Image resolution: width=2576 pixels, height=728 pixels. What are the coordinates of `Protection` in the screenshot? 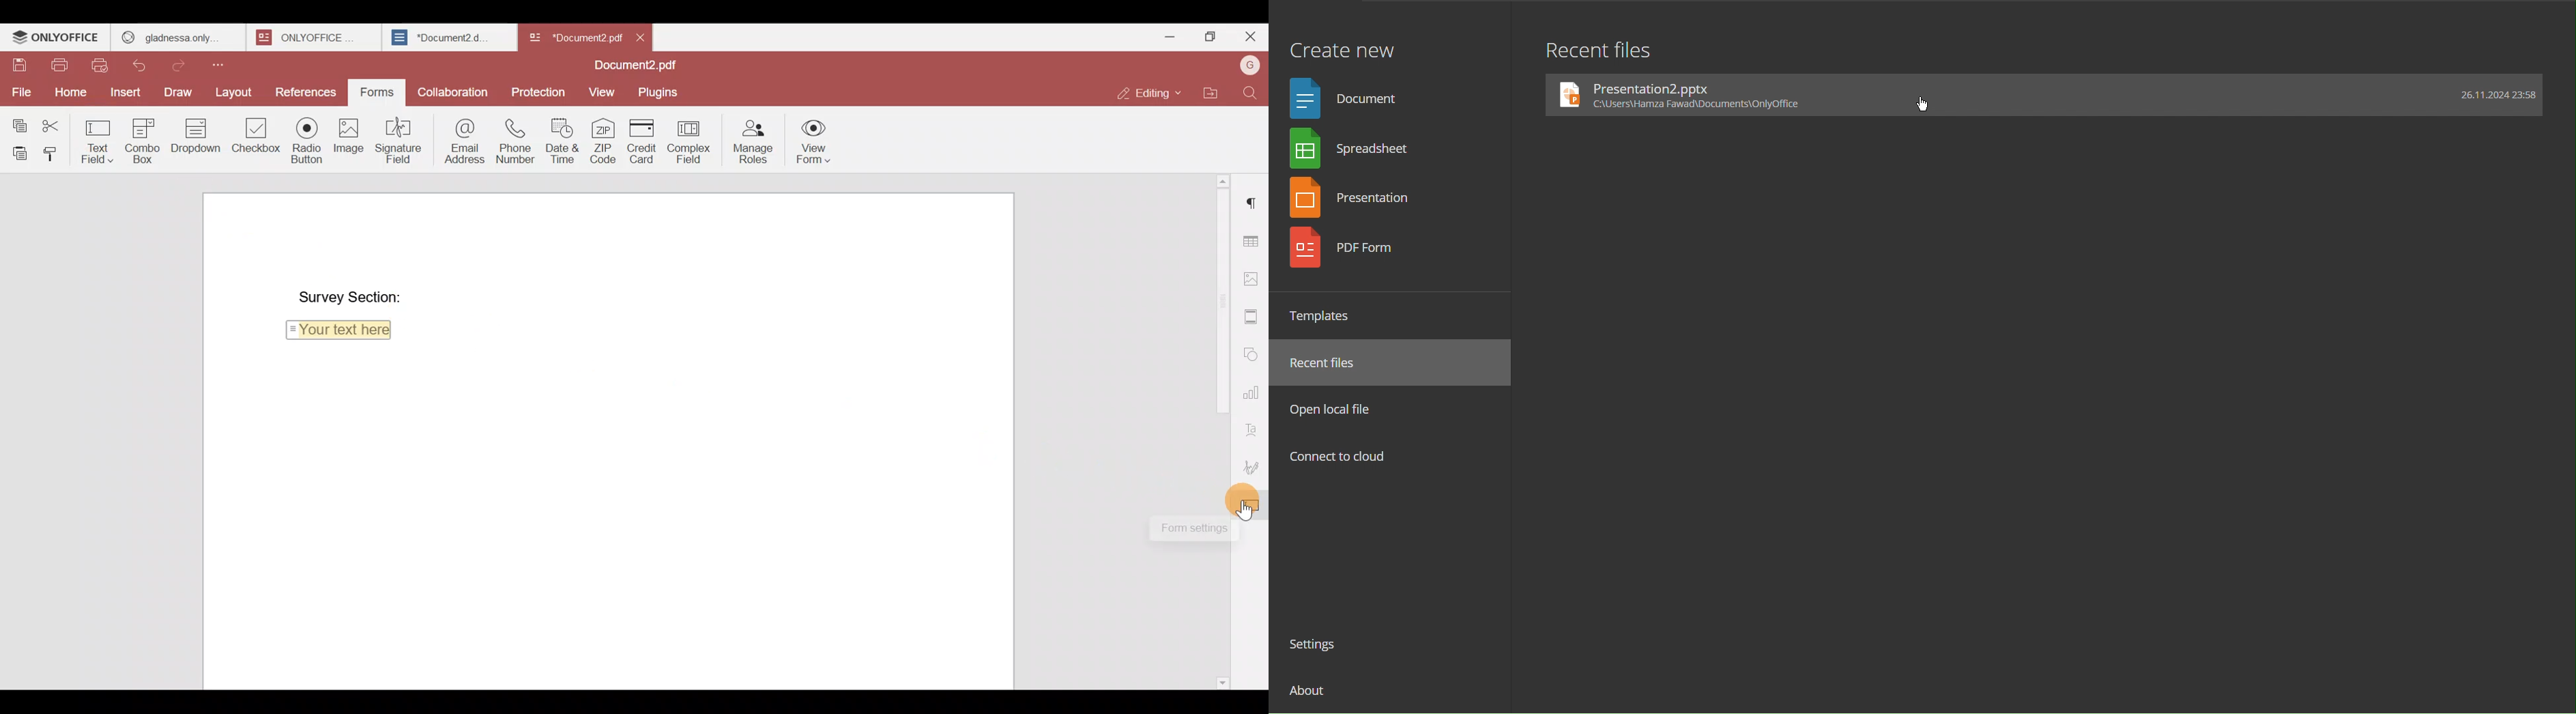 It's located at (539, 91).